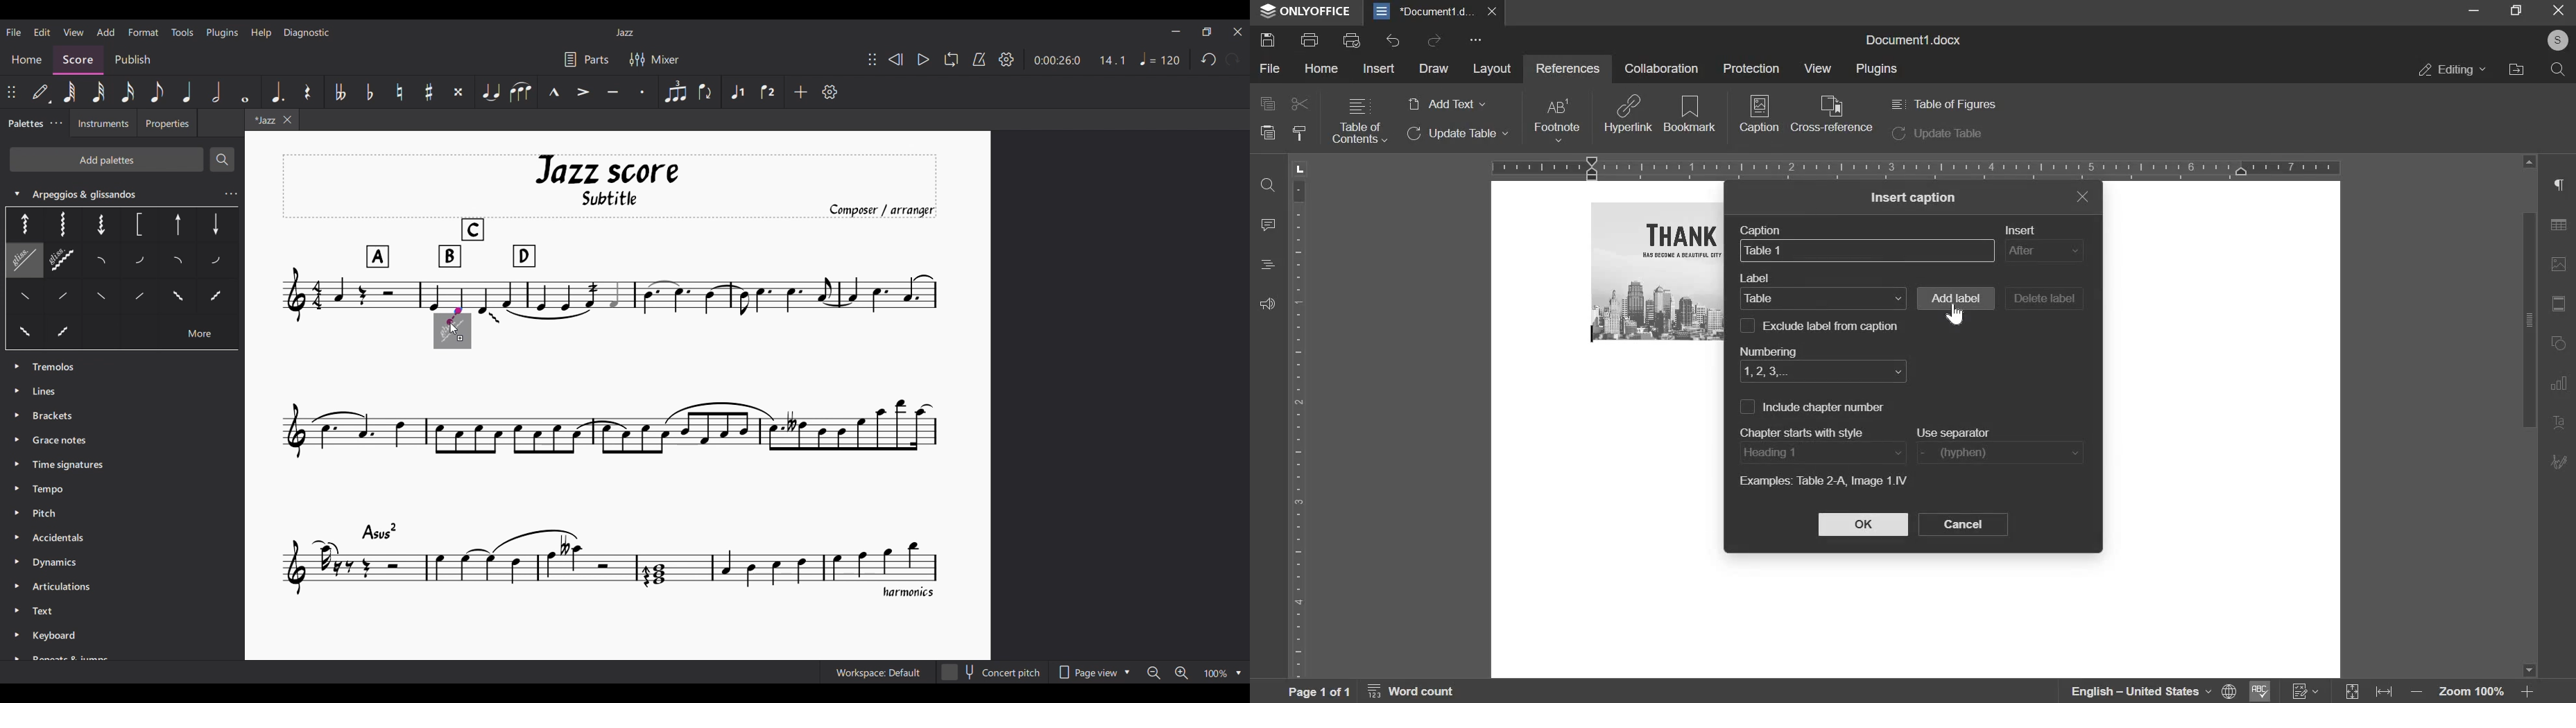  Describe the element at coordinates (643, 92) in the screenshot. I see `Staccato` at that location.